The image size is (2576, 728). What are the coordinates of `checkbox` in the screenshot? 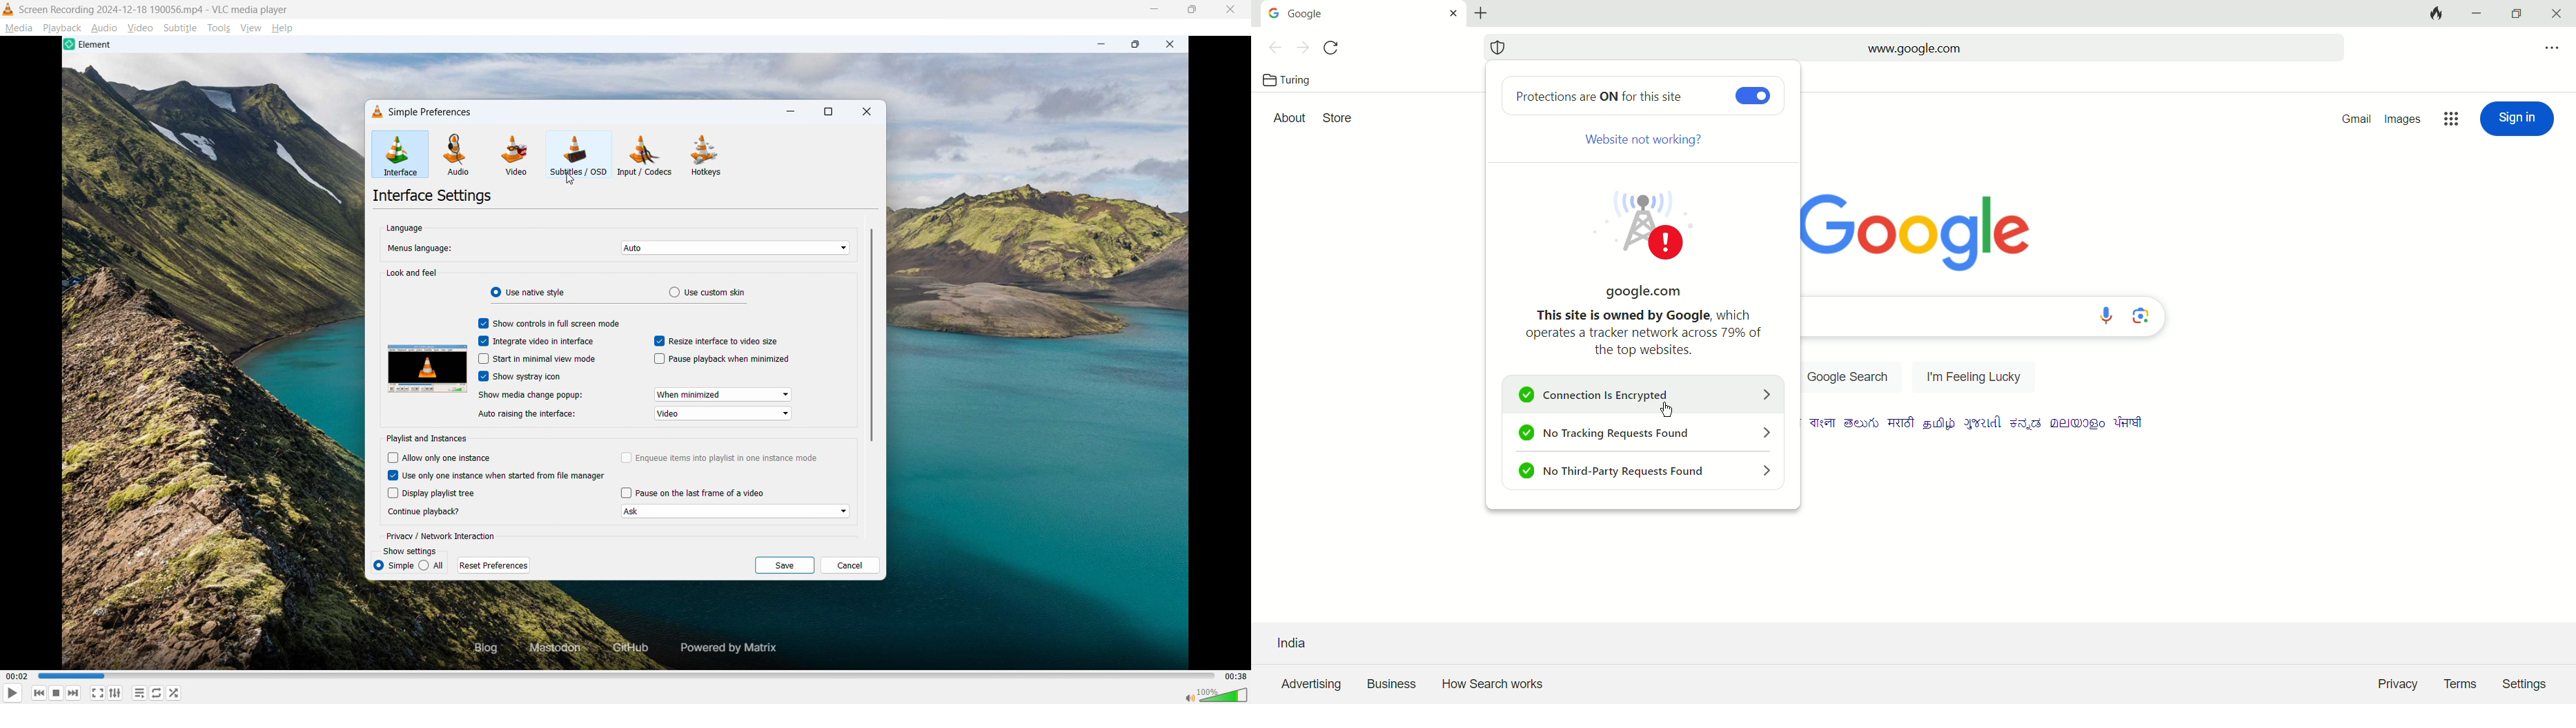 It's located at (480, 377).